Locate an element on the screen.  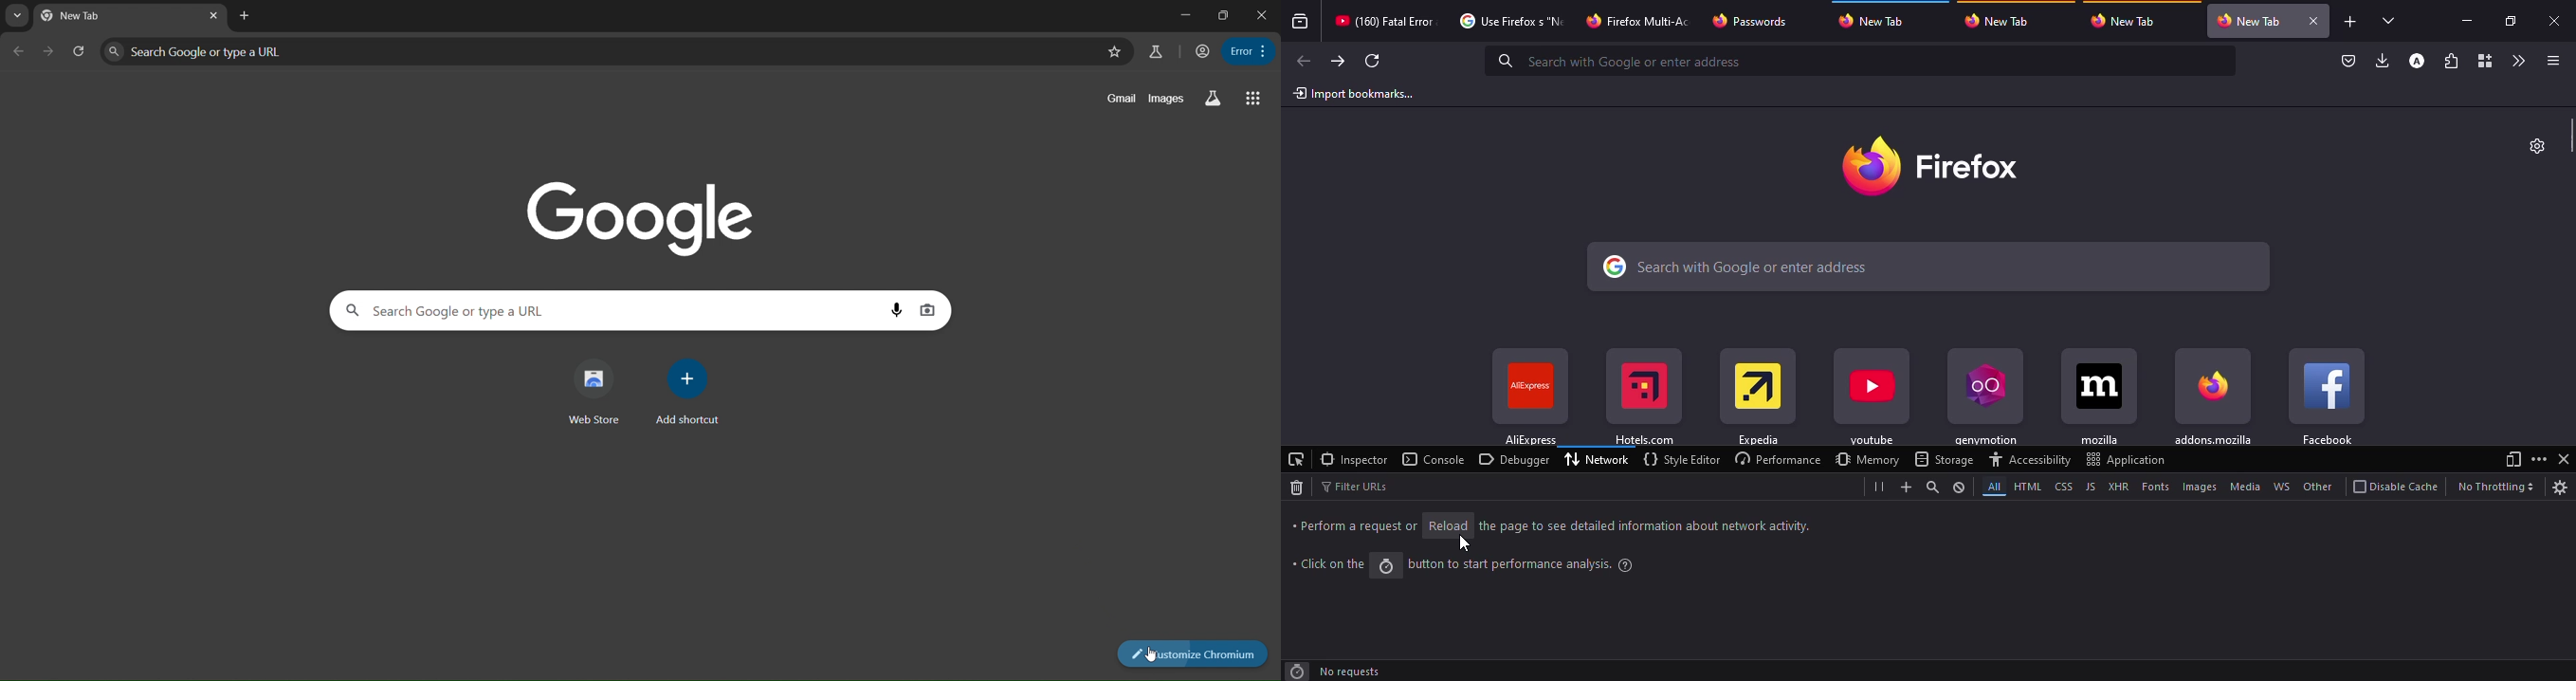
add new tab is located at coordinates (2350, 22).